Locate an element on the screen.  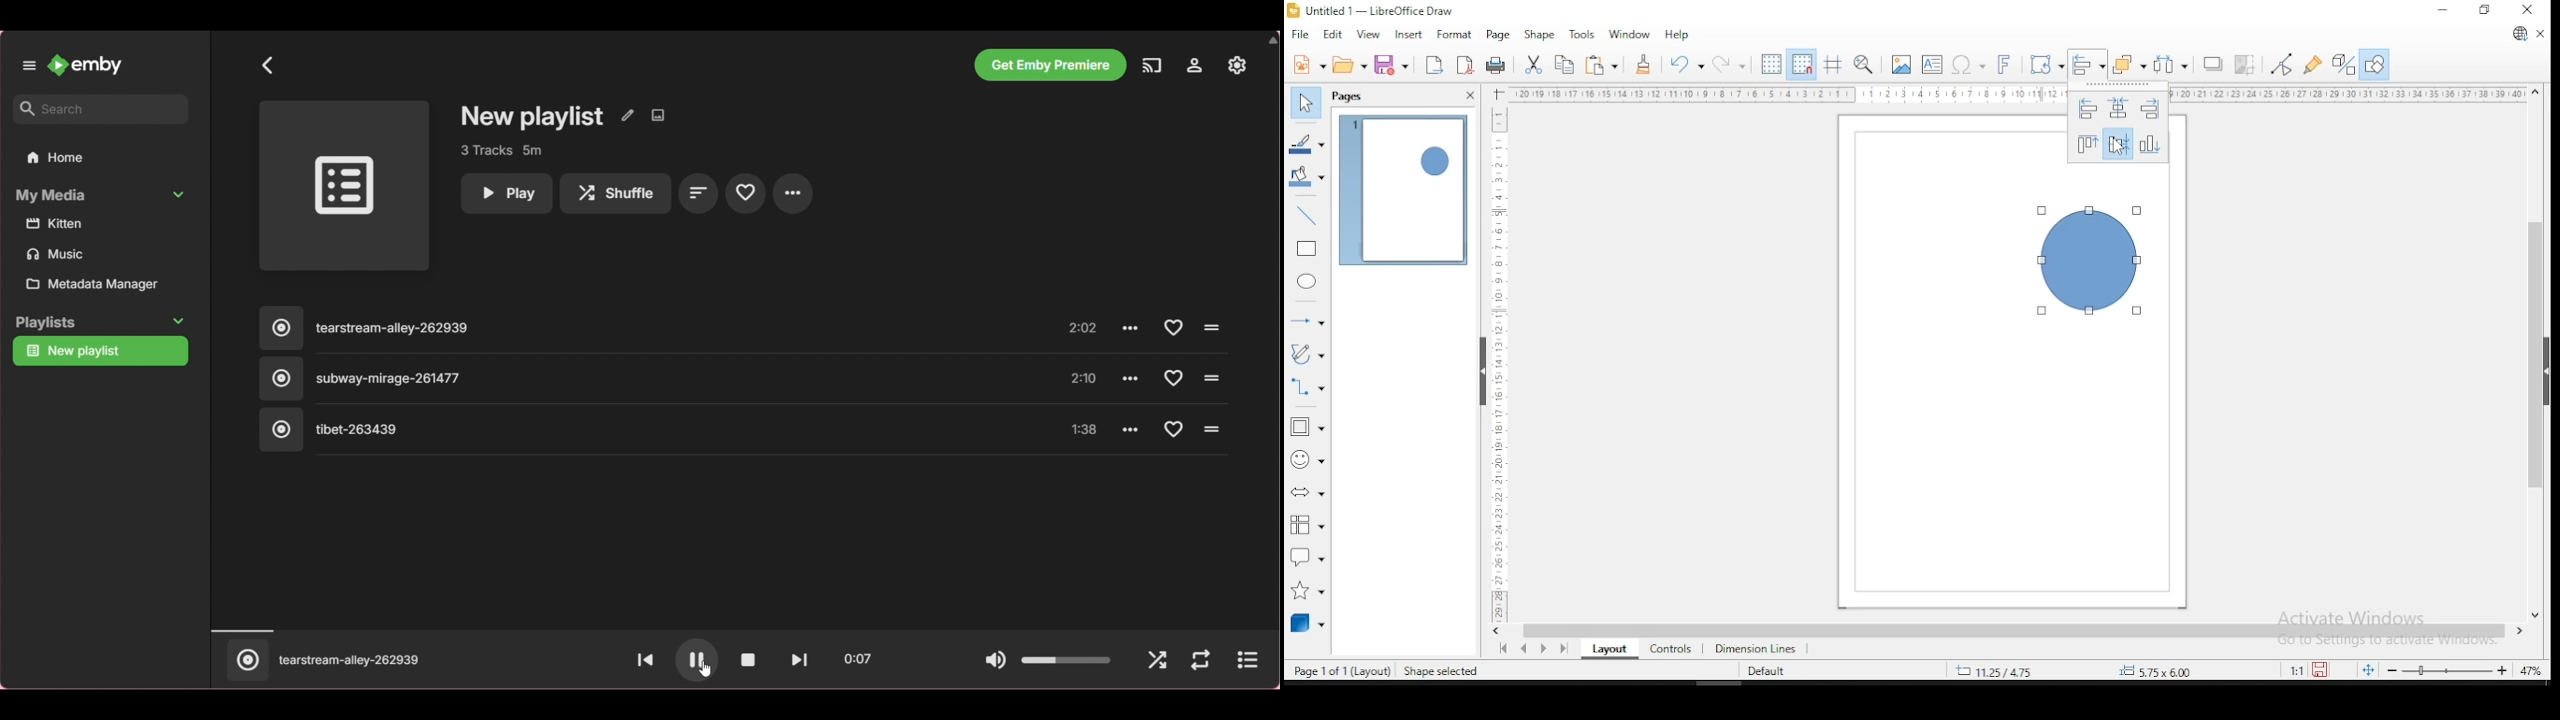
bottom is located at coordinates (2152, 144).